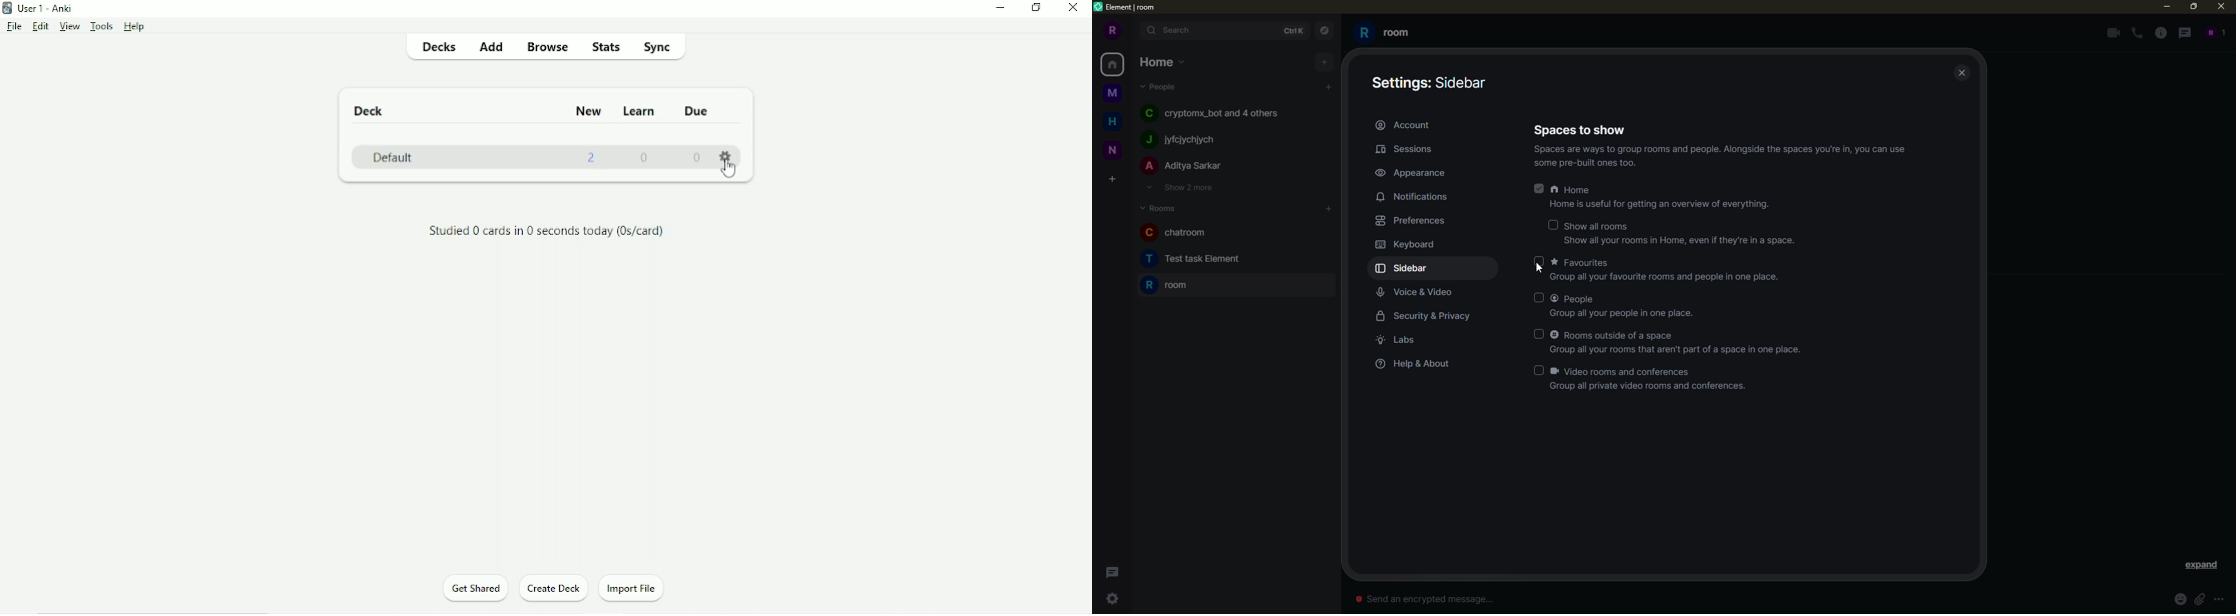 The width and height of the screenshot is (2240, 616). Describe the element at coordinates (367, 111) in the screenshot. I see `Deck` at that location.